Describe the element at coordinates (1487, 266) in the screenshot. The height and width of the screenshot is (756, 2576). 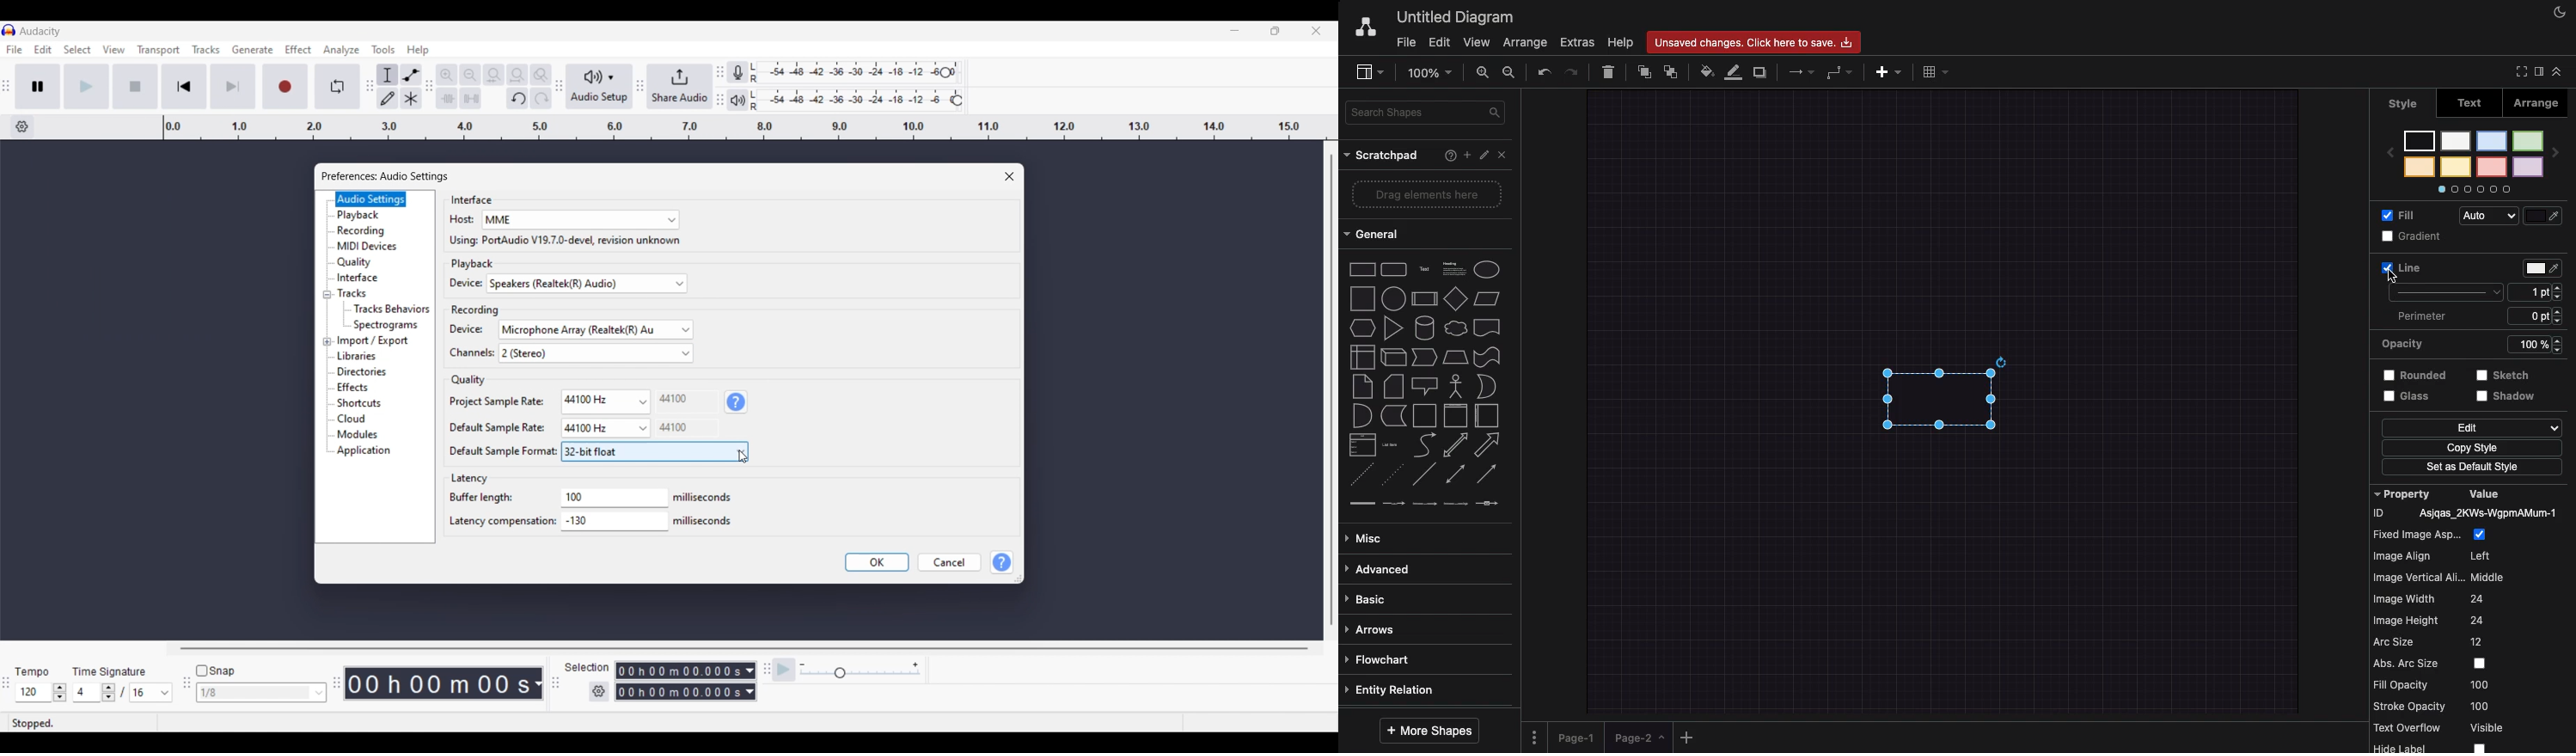
I see `ellipse` at that location.